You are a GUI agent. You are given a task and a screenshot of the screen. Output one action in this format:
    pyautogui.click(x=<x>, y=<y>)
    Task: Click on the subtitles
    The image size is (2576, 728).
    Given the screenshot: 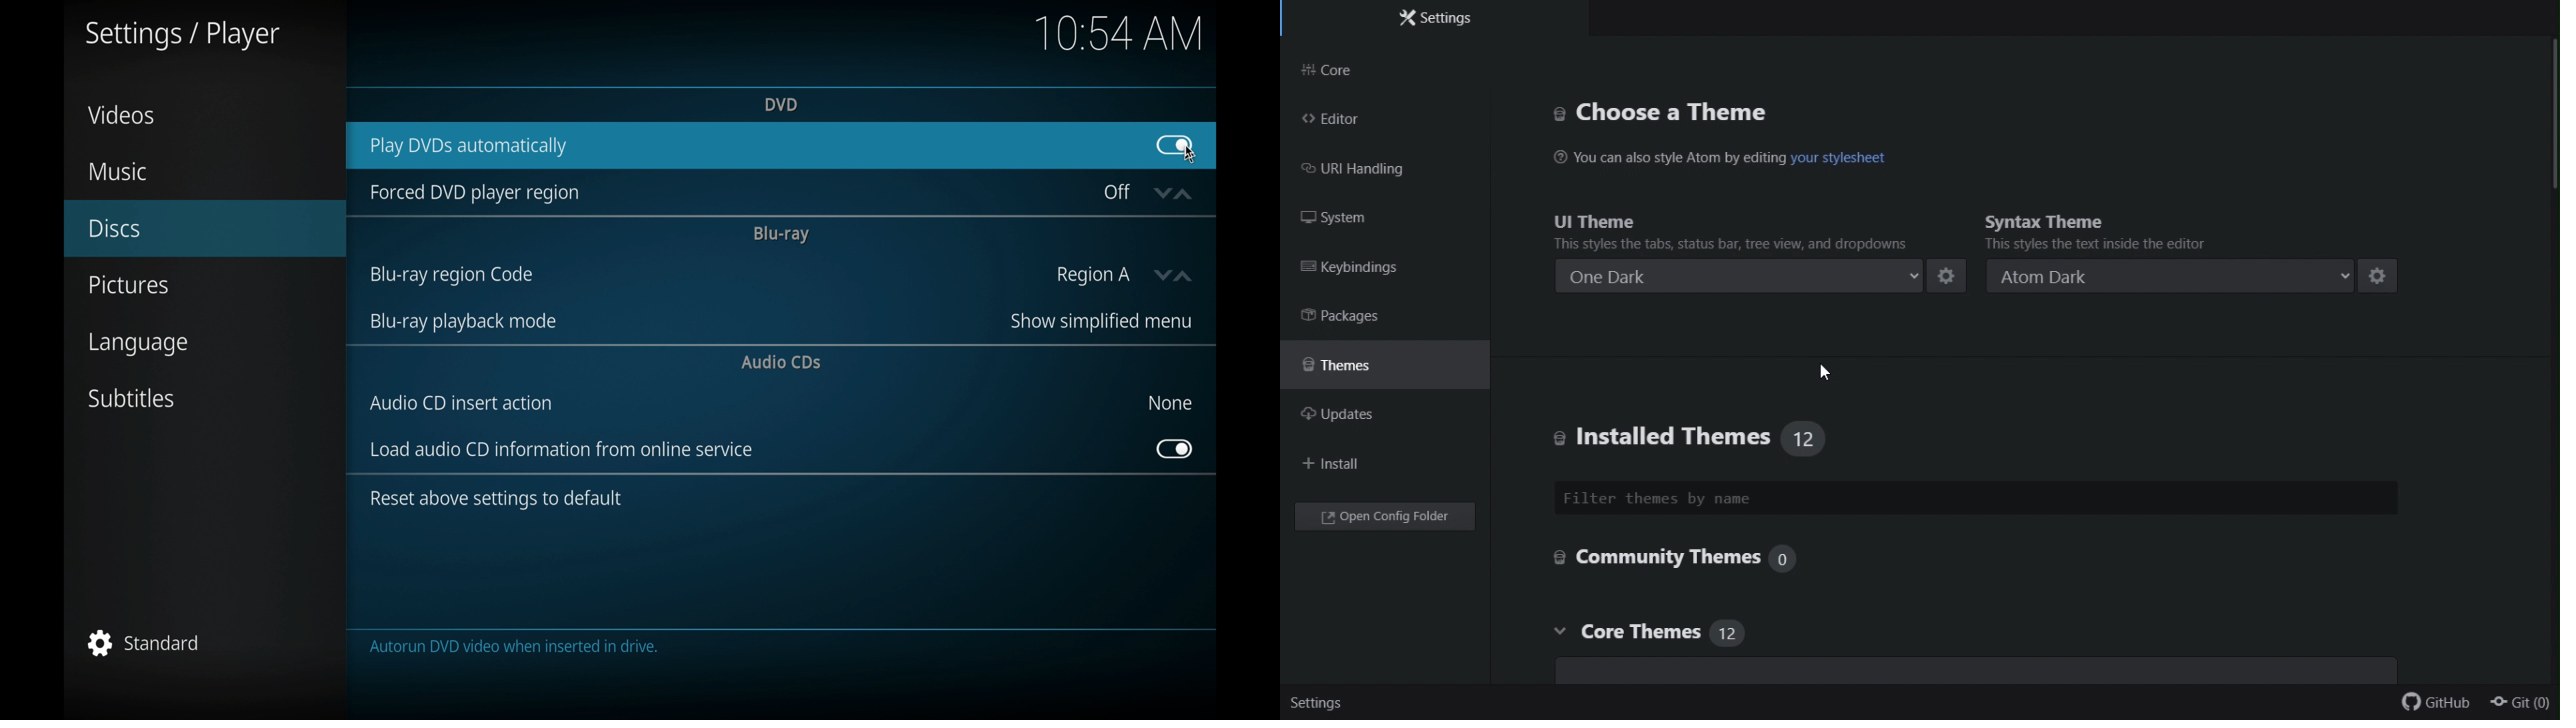 What is the action you would take?
    pyautogui.click(x=133, y=399)
    